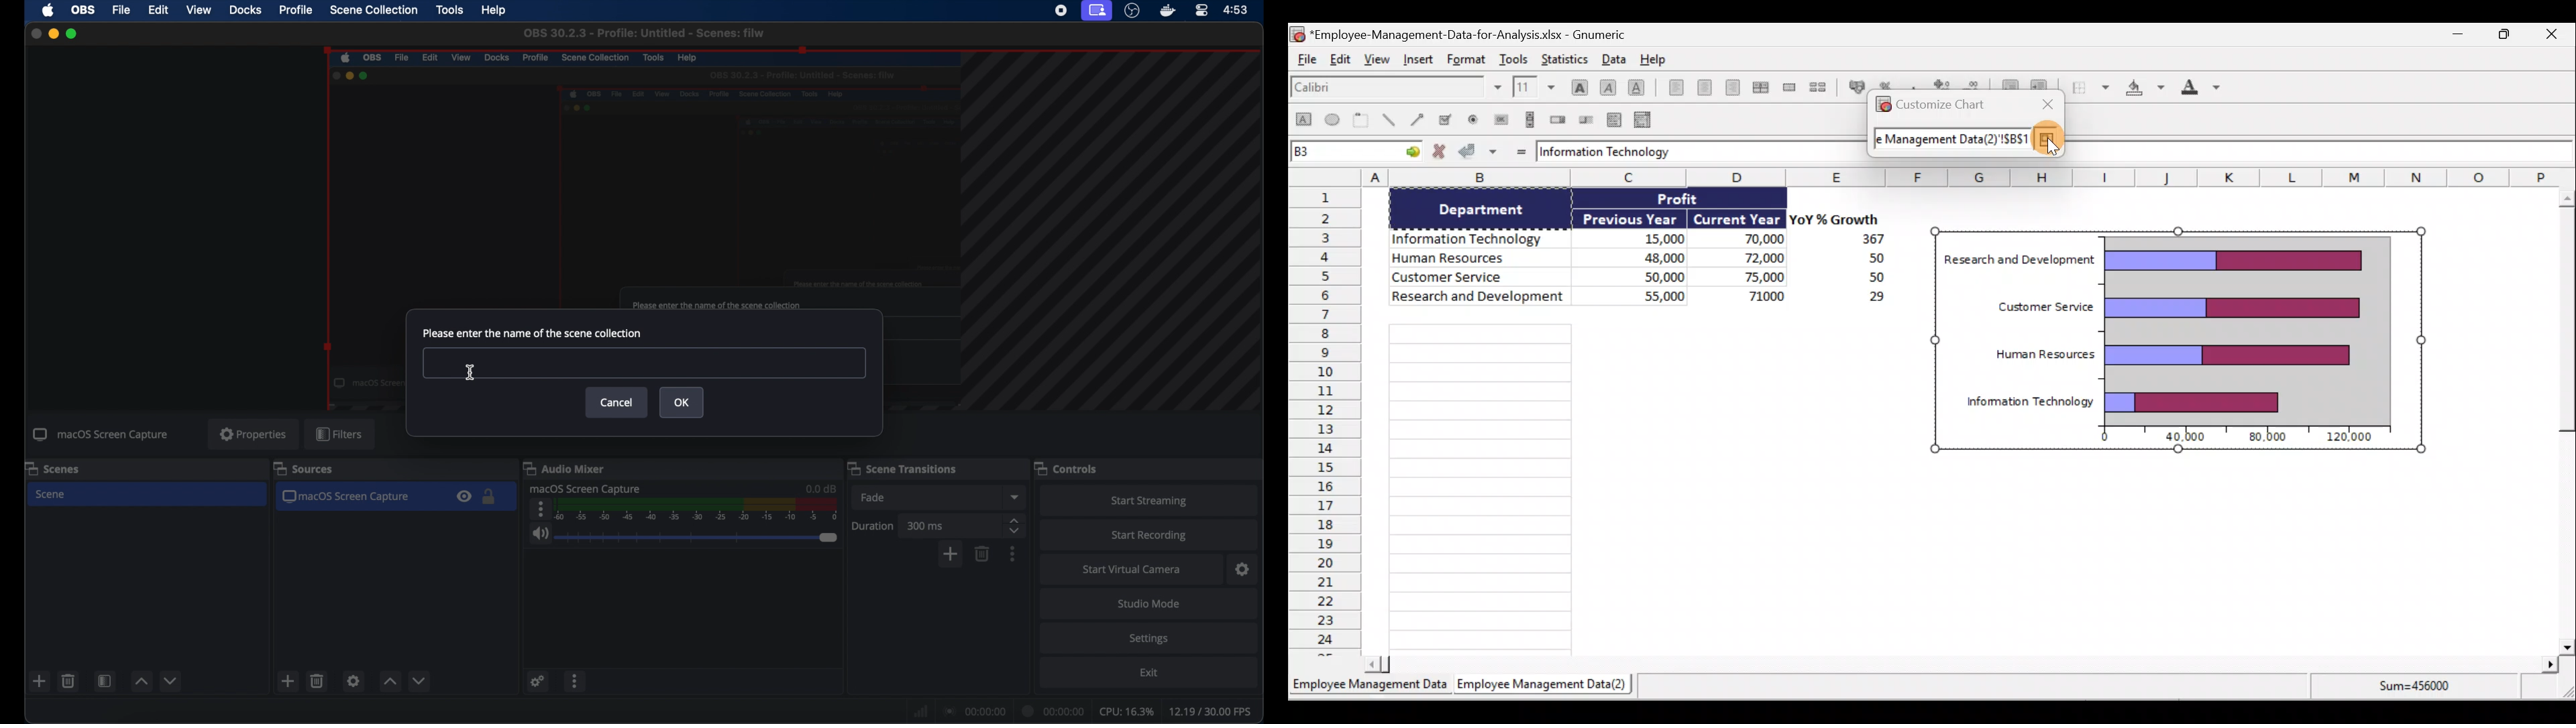  Describe the element at coordinates (982, 554) in the screenshot. I see `trash` at that location.